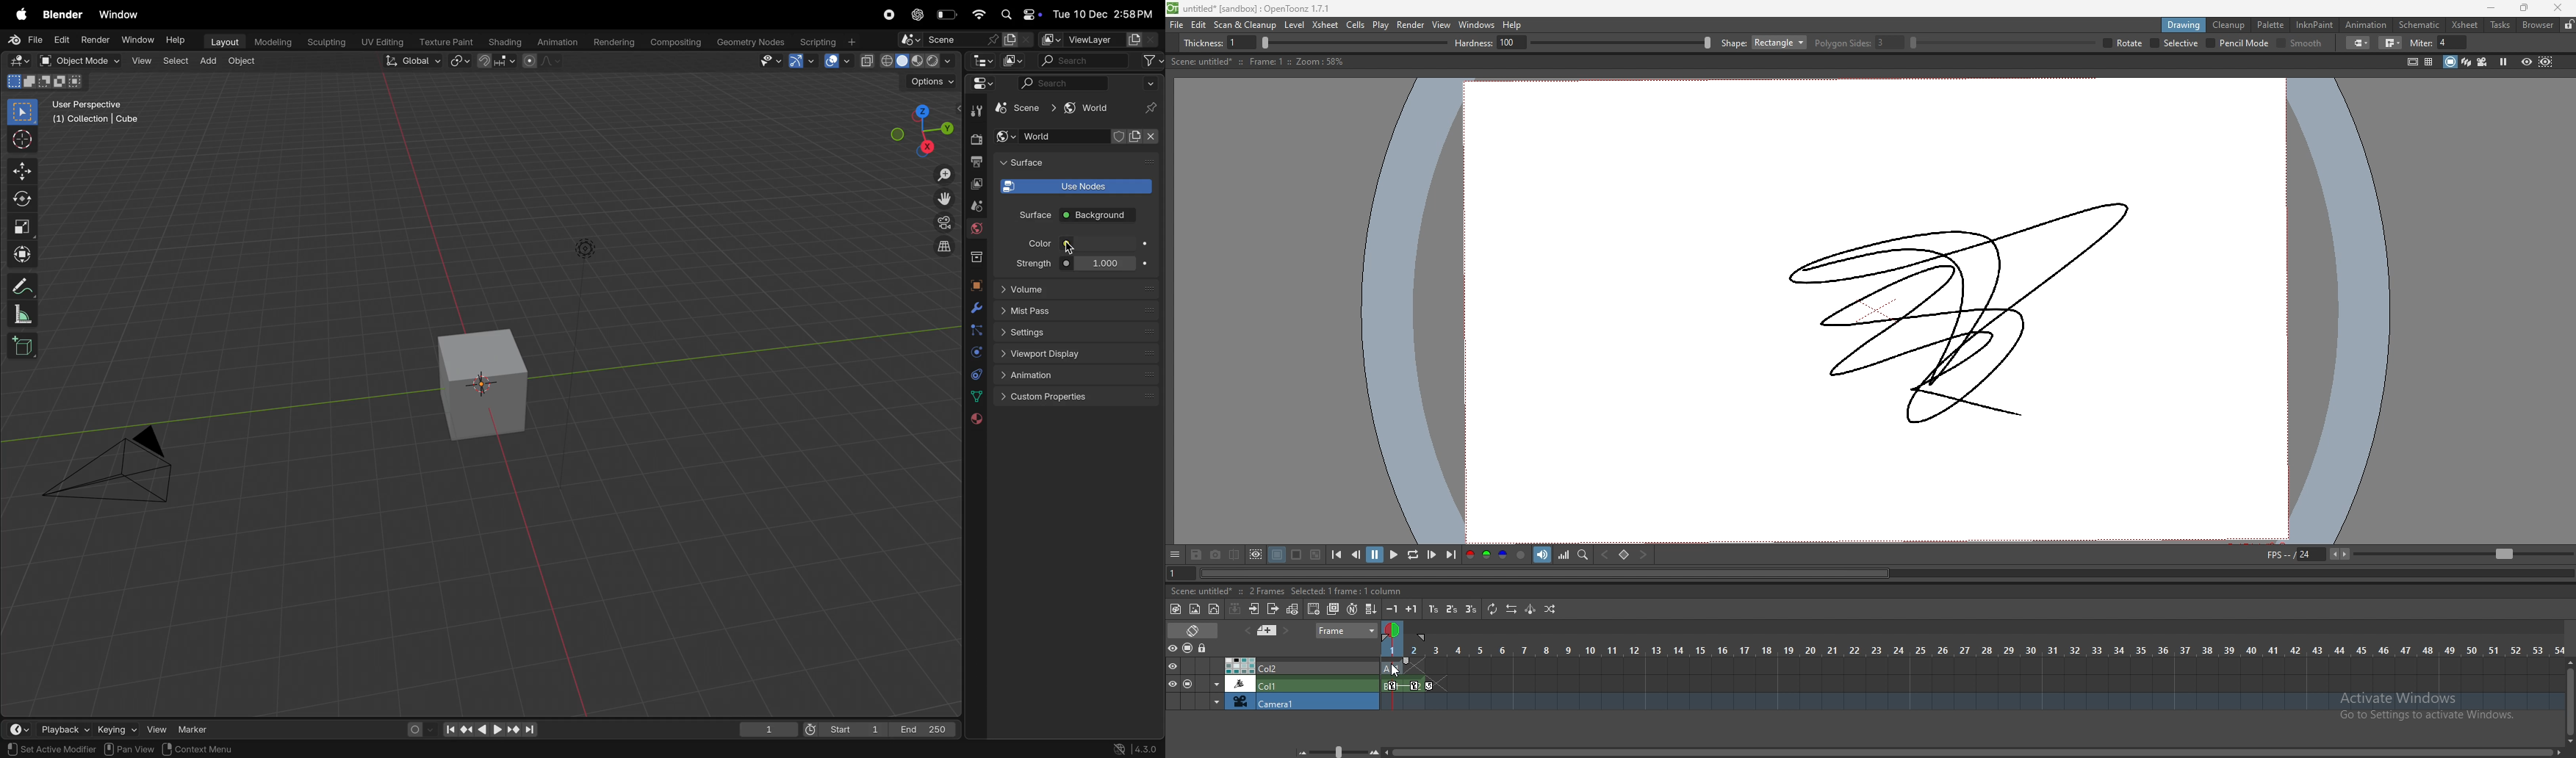 This screenshot has width=2576, height=784. Describe the element at coordinates (2570, 701) in the screenshot. I see `scroll bar` at that location.